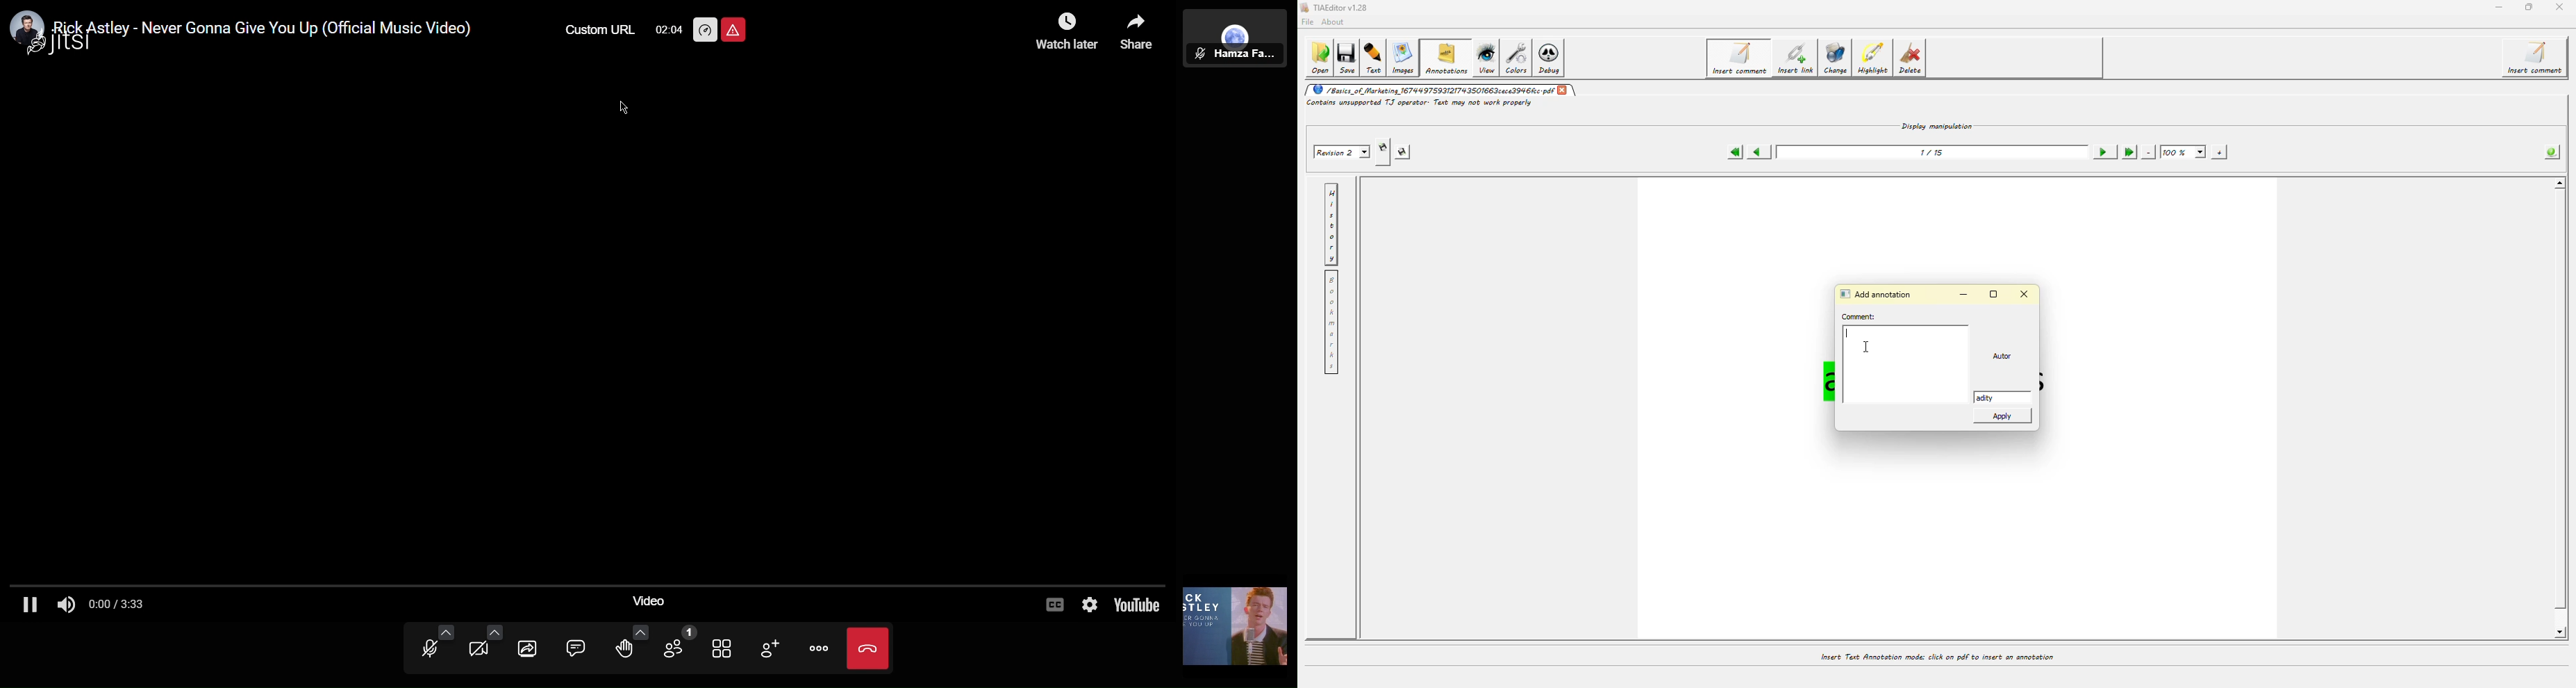 This screenshot has height=700, width=2576. Describe the element at coordinates (648, 603) in the screenshot. I see `Video` at that location.